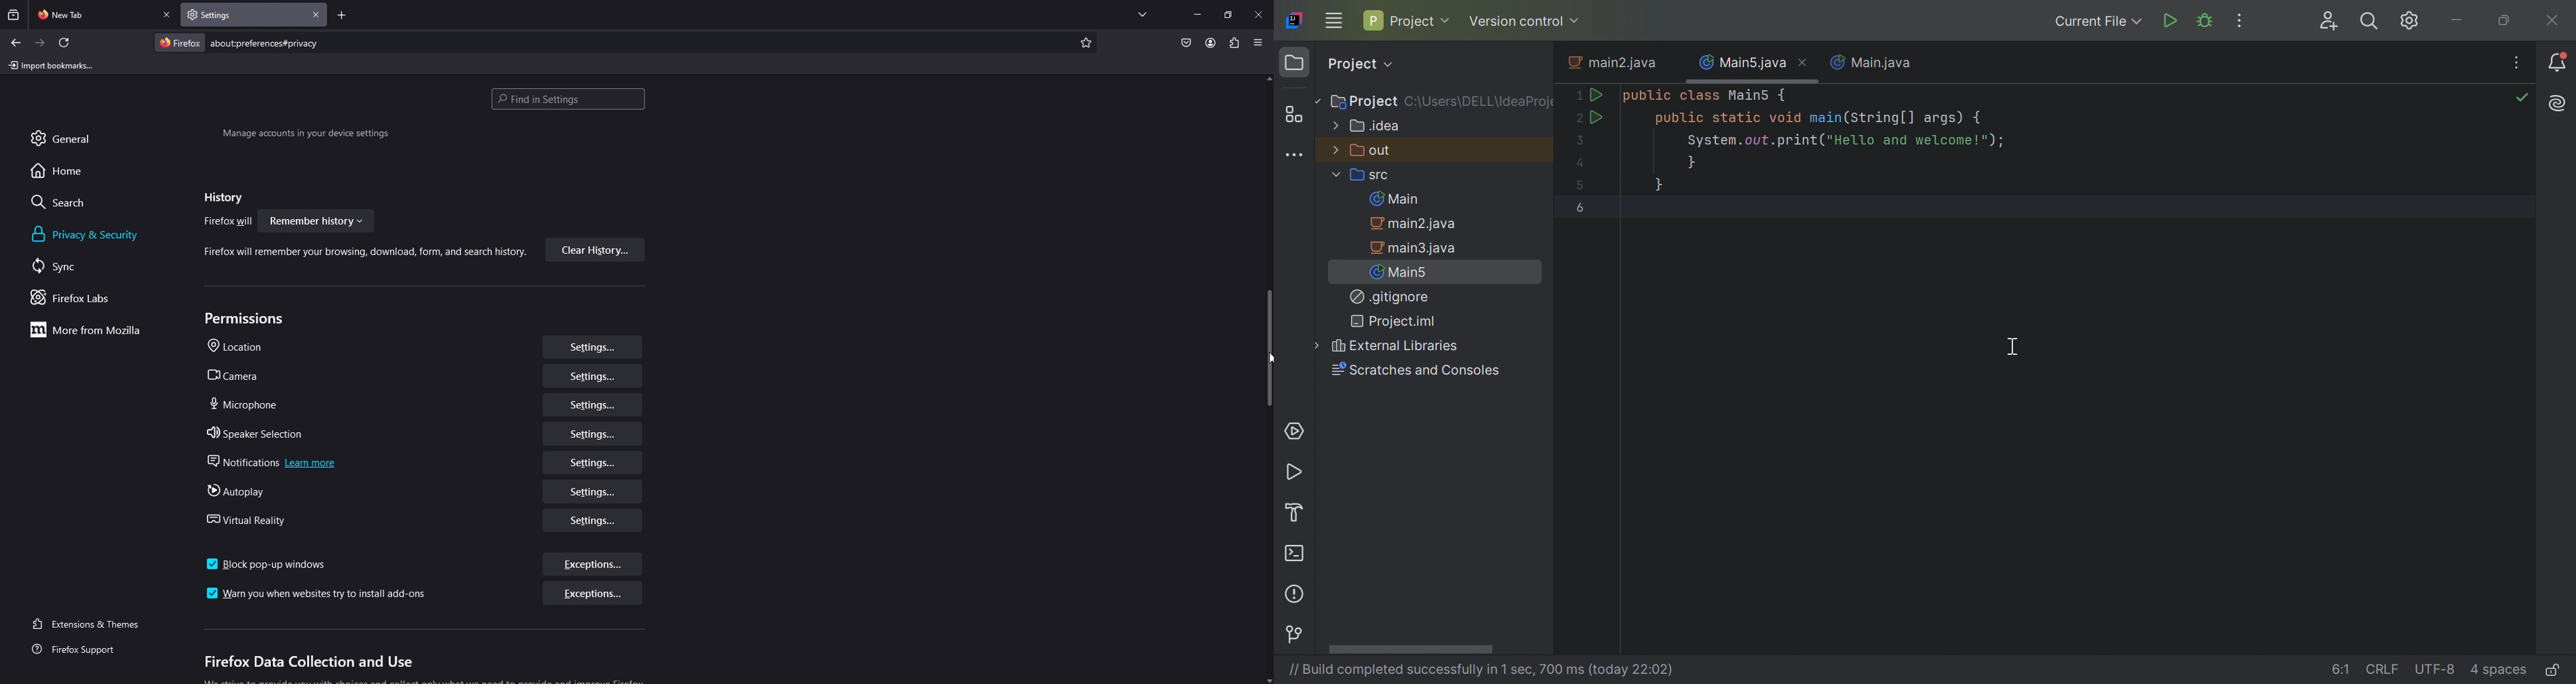 This screenshot has width=2576, height=700. I want to click on general, so click(76, 137).